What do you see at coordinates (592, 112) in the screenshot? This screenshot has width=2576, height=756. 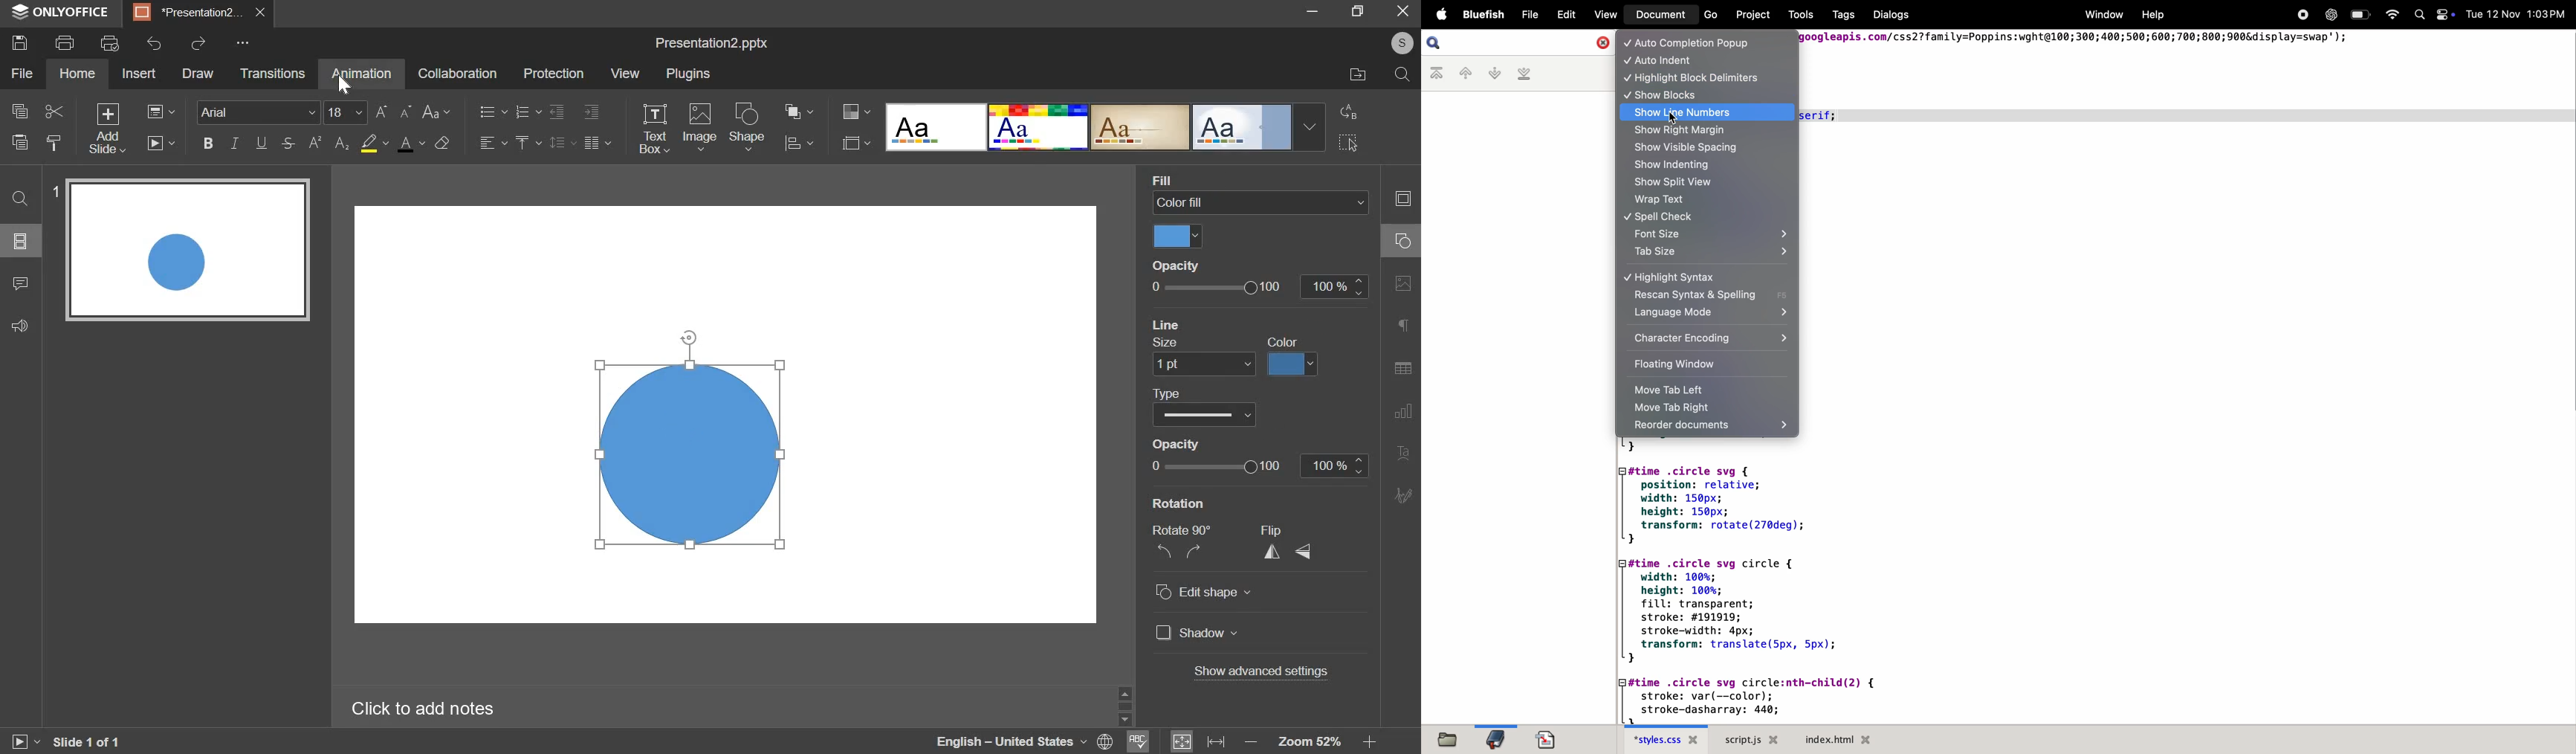 I see `decrease indent` at bounding box center [592, 112].